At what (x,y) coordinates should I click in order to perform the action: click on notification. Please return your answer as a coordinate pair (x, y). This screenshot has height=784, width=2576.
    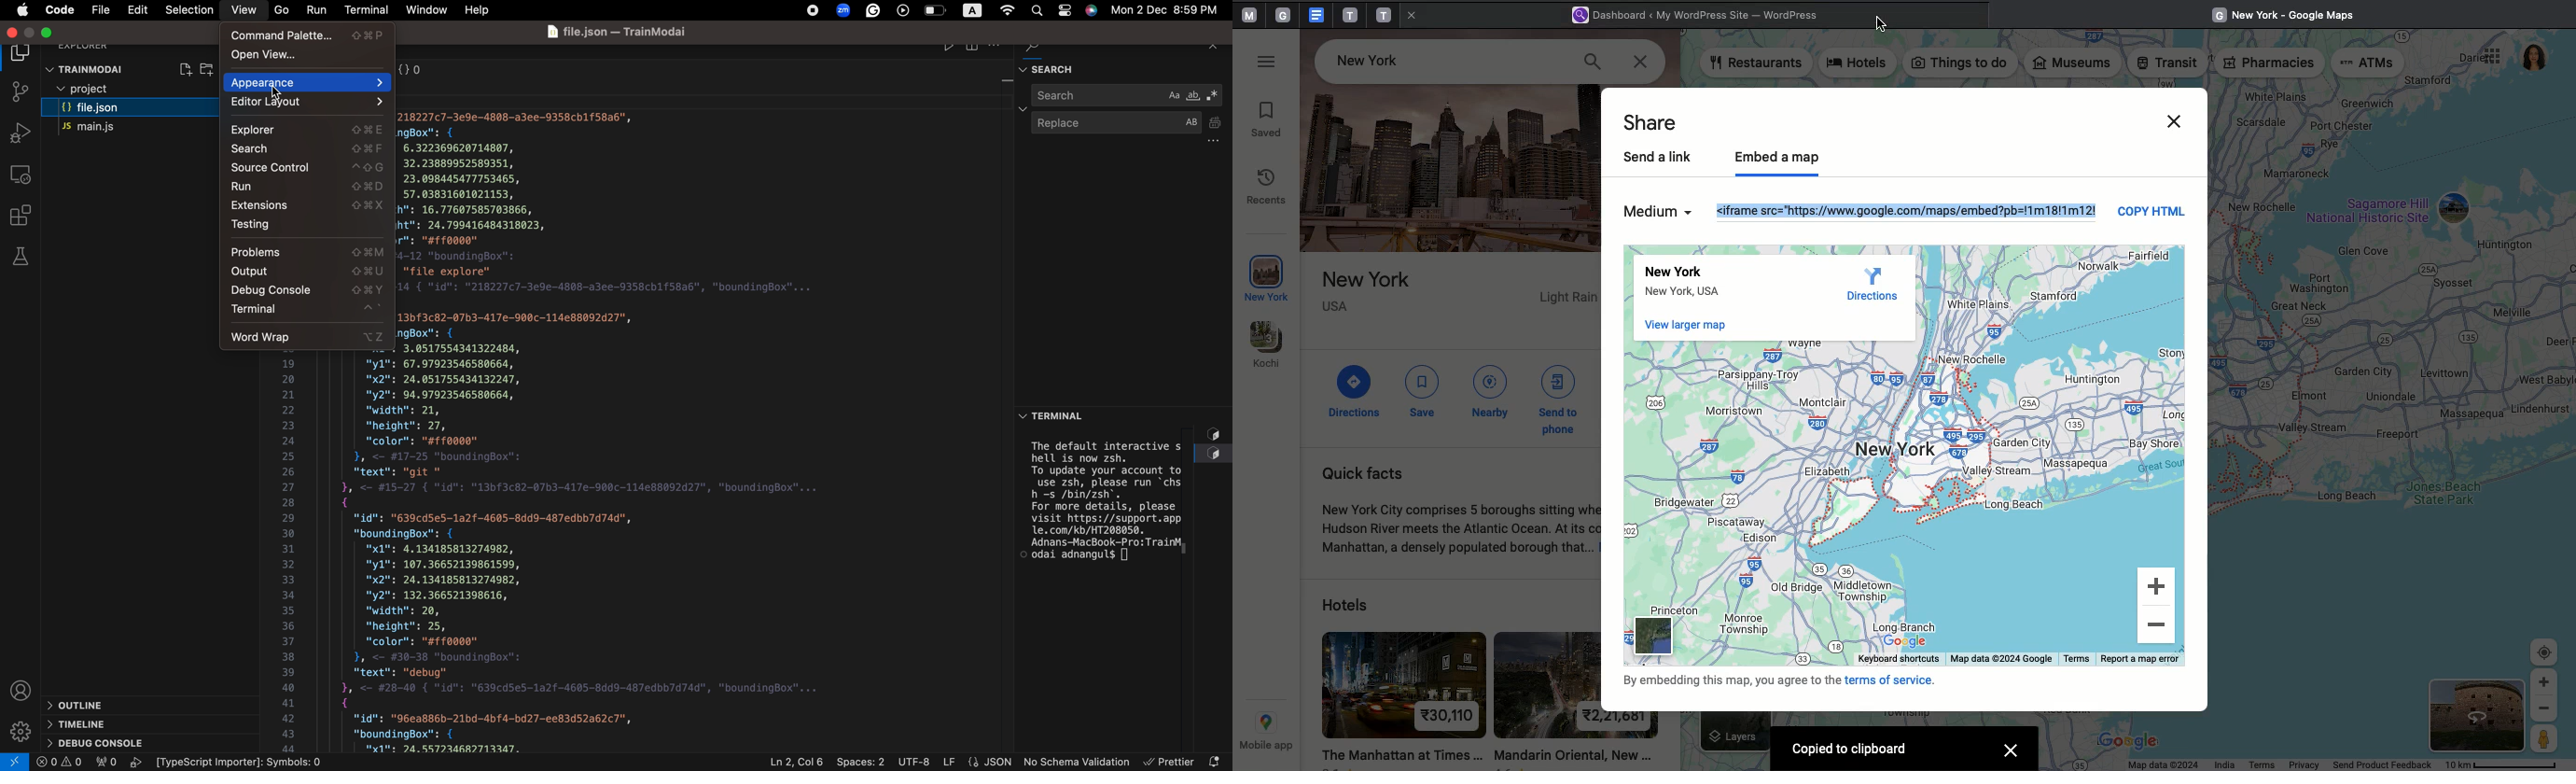
    Looking at the image, I should click on (1216, 758).